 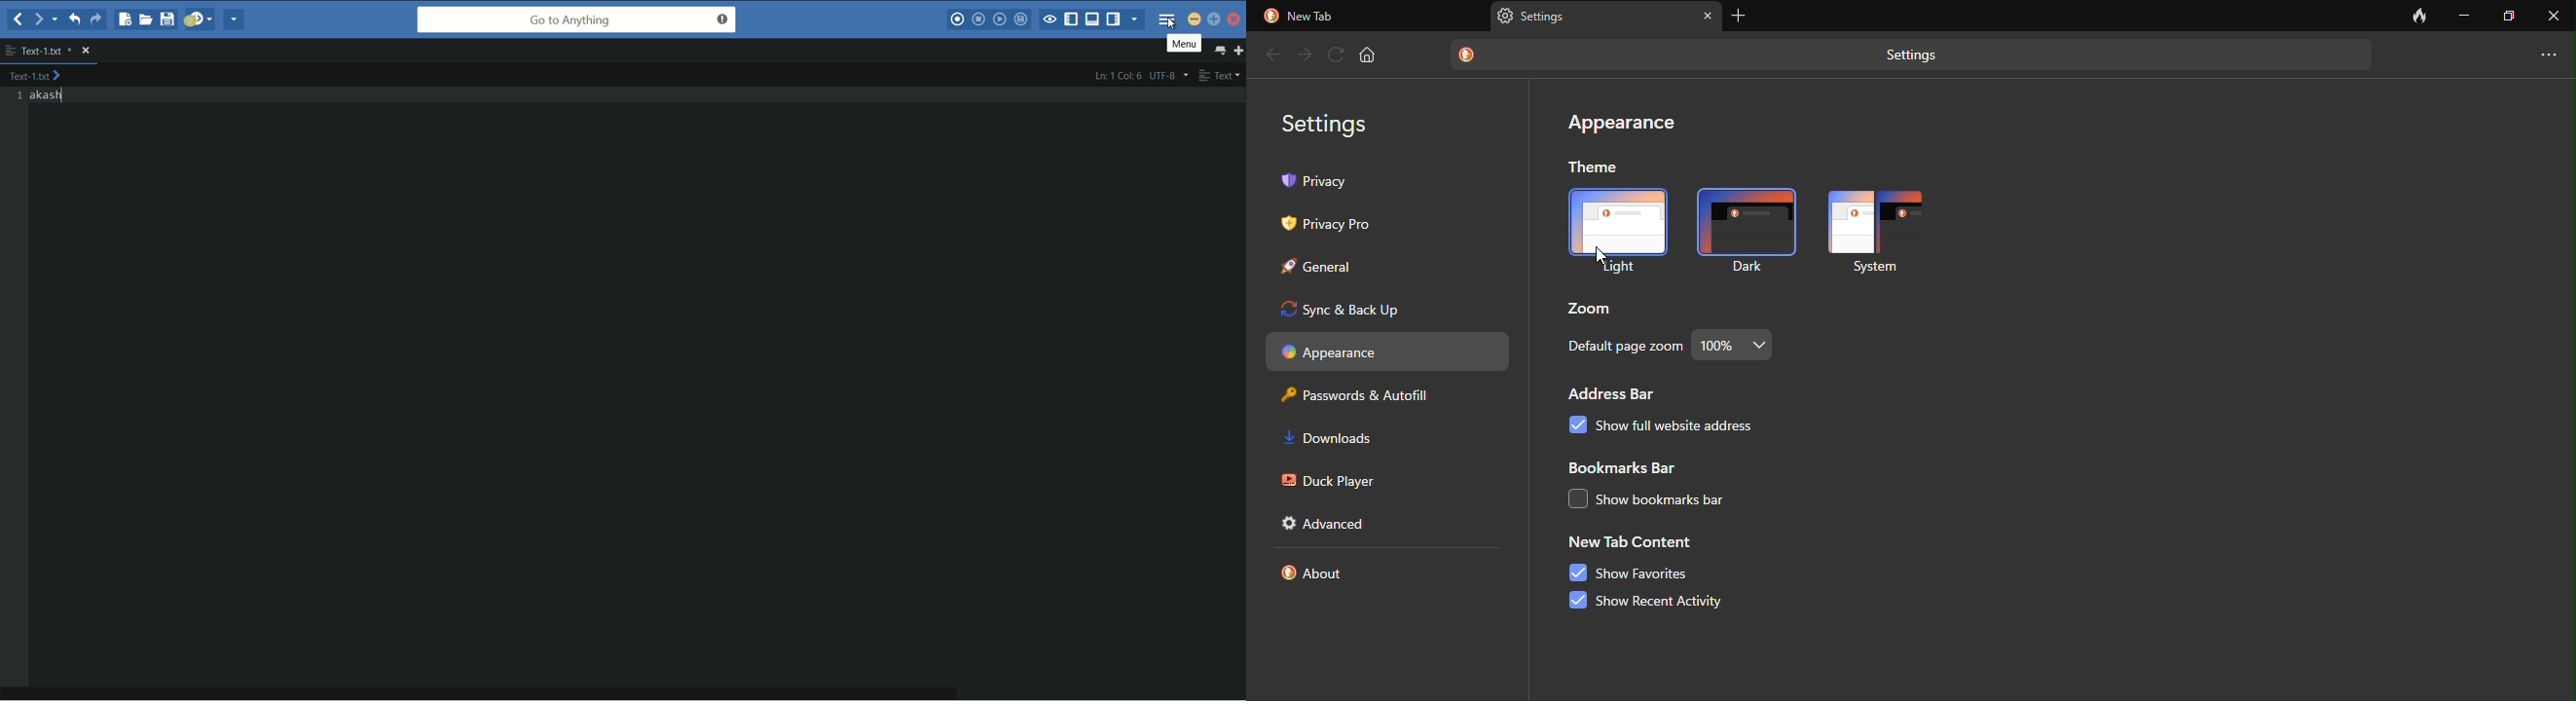 I want to click on default zoom 100%, so click(x=1739, y=344).